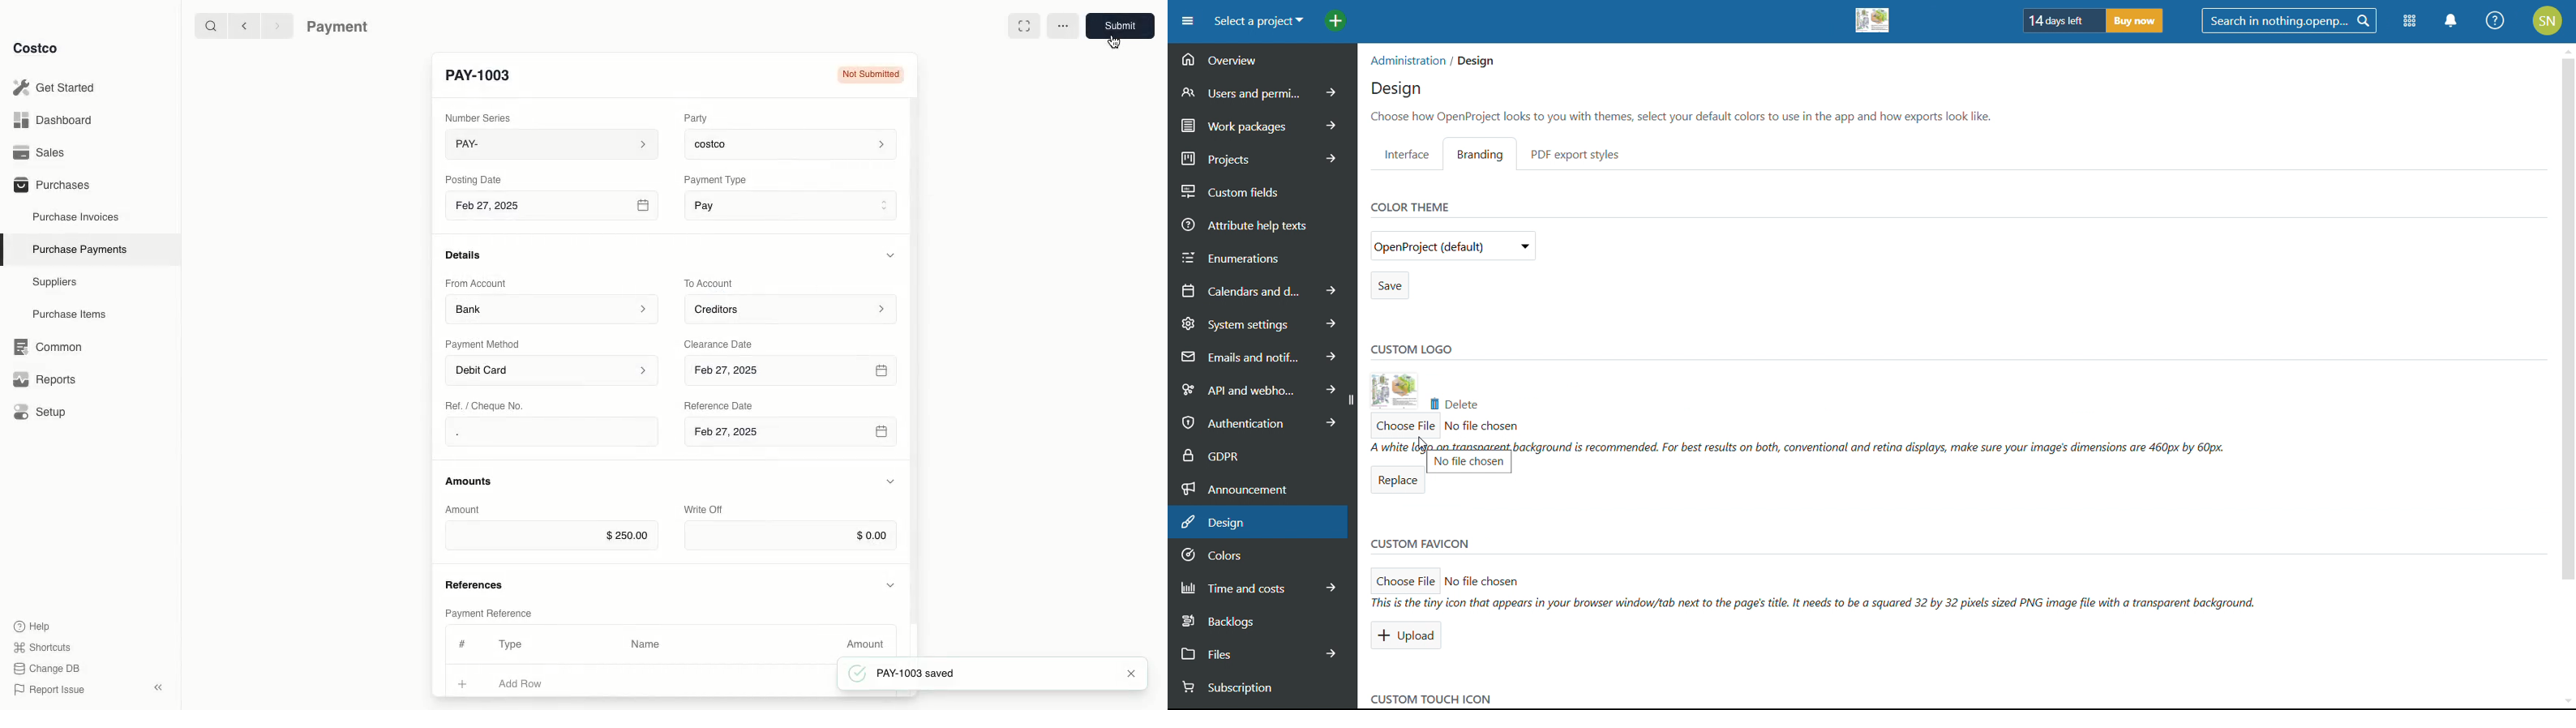 The image size is (2576, 728). Describe the element at coordinates (790, 436) in the screenshot. I see `Feb 27, 2025` at that location.